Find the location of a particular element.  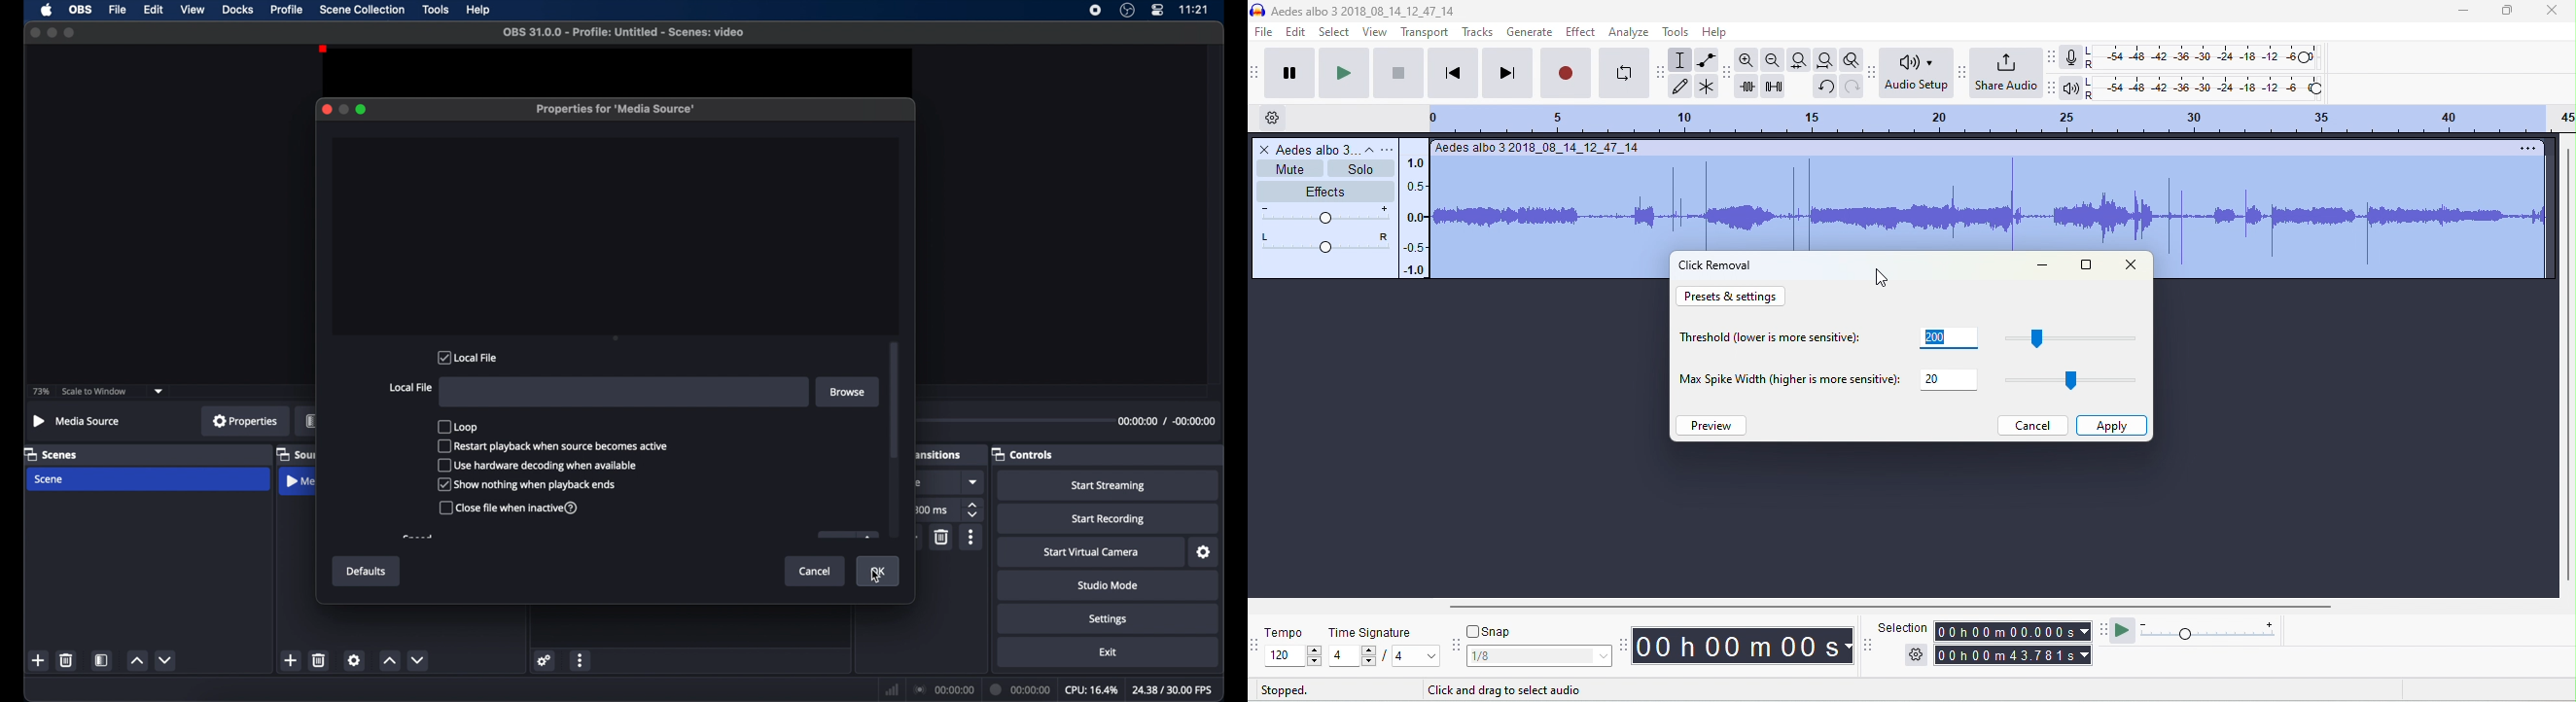

local file is located at coordinates (467, 357).